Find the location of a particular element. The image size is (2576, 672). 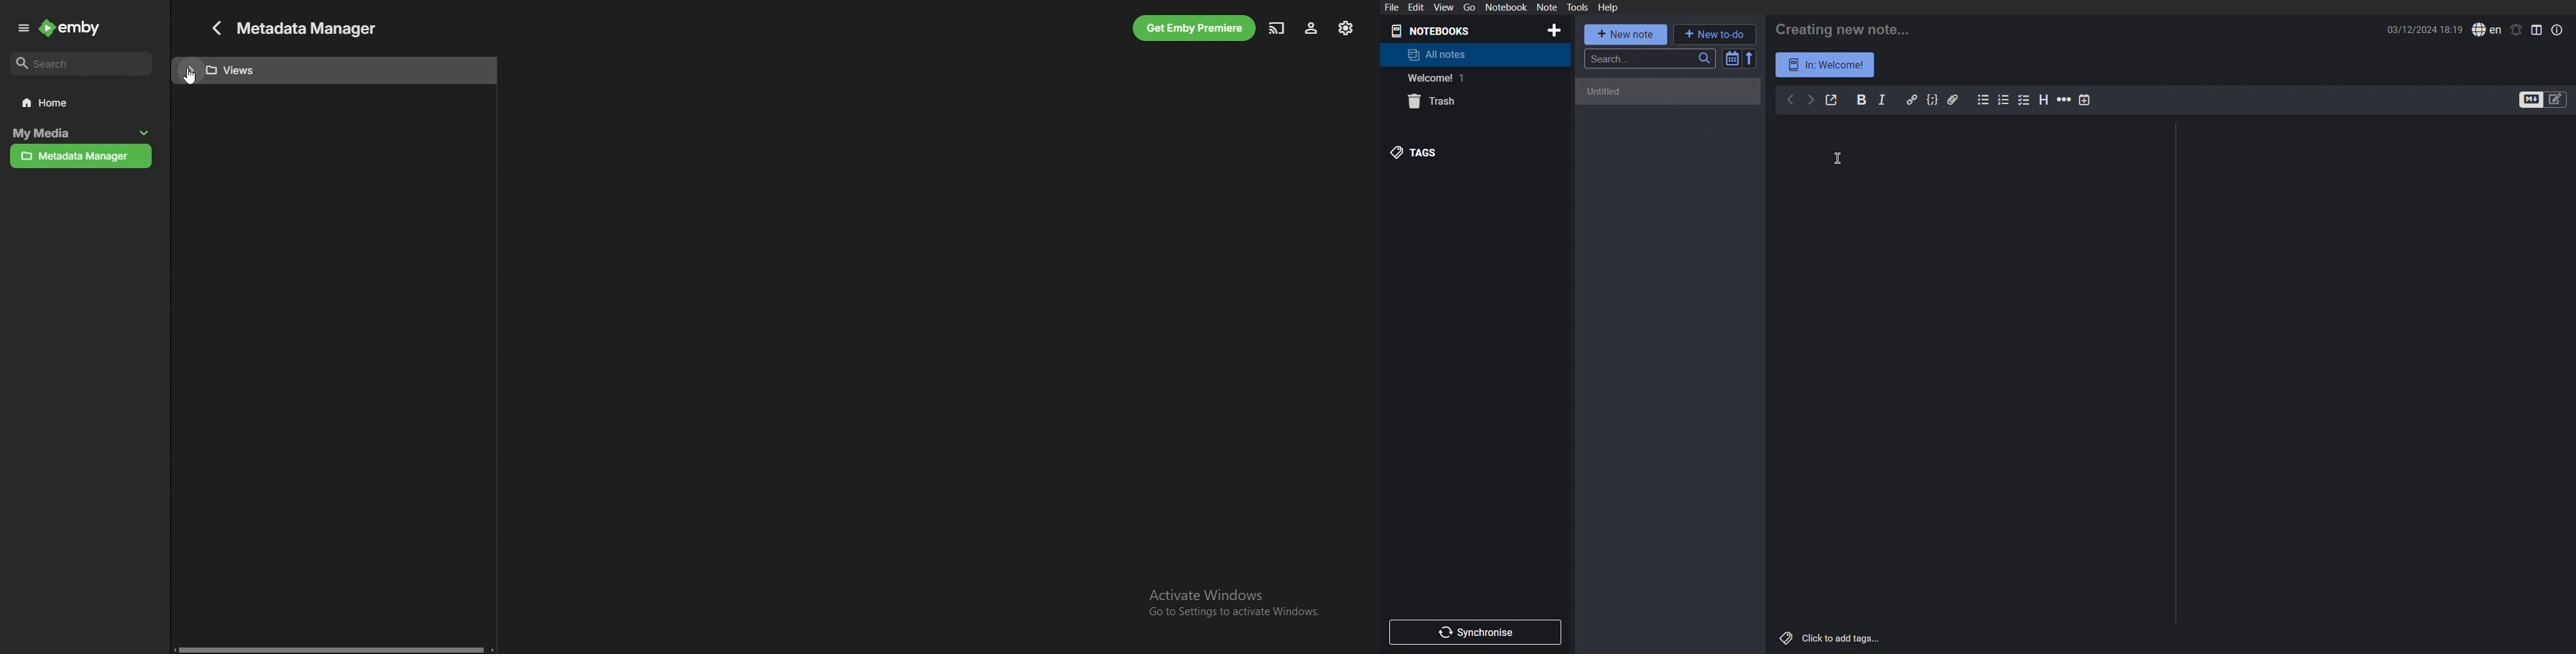

No notes in here is located at coordinates (1670, 98).